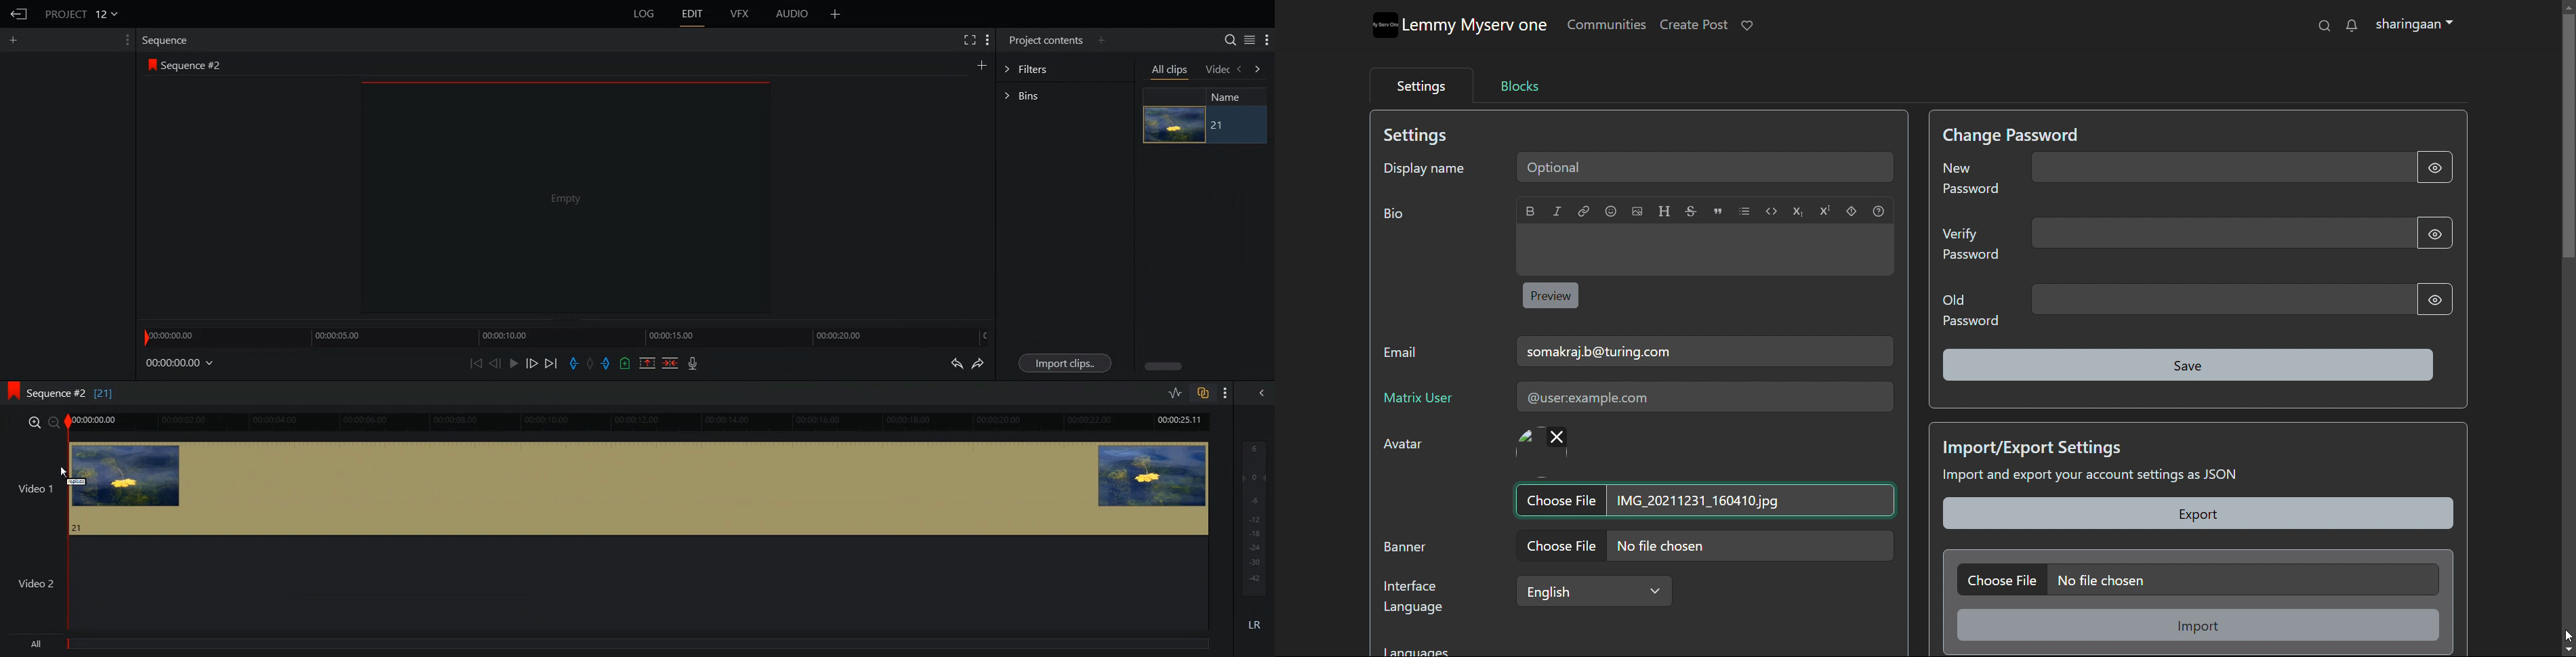 The width and height of the screenshot is (2576, 672). What do you see at coordinates (153, 66) in the screenshot?
I see `icon` at bounding box center [153, 66].